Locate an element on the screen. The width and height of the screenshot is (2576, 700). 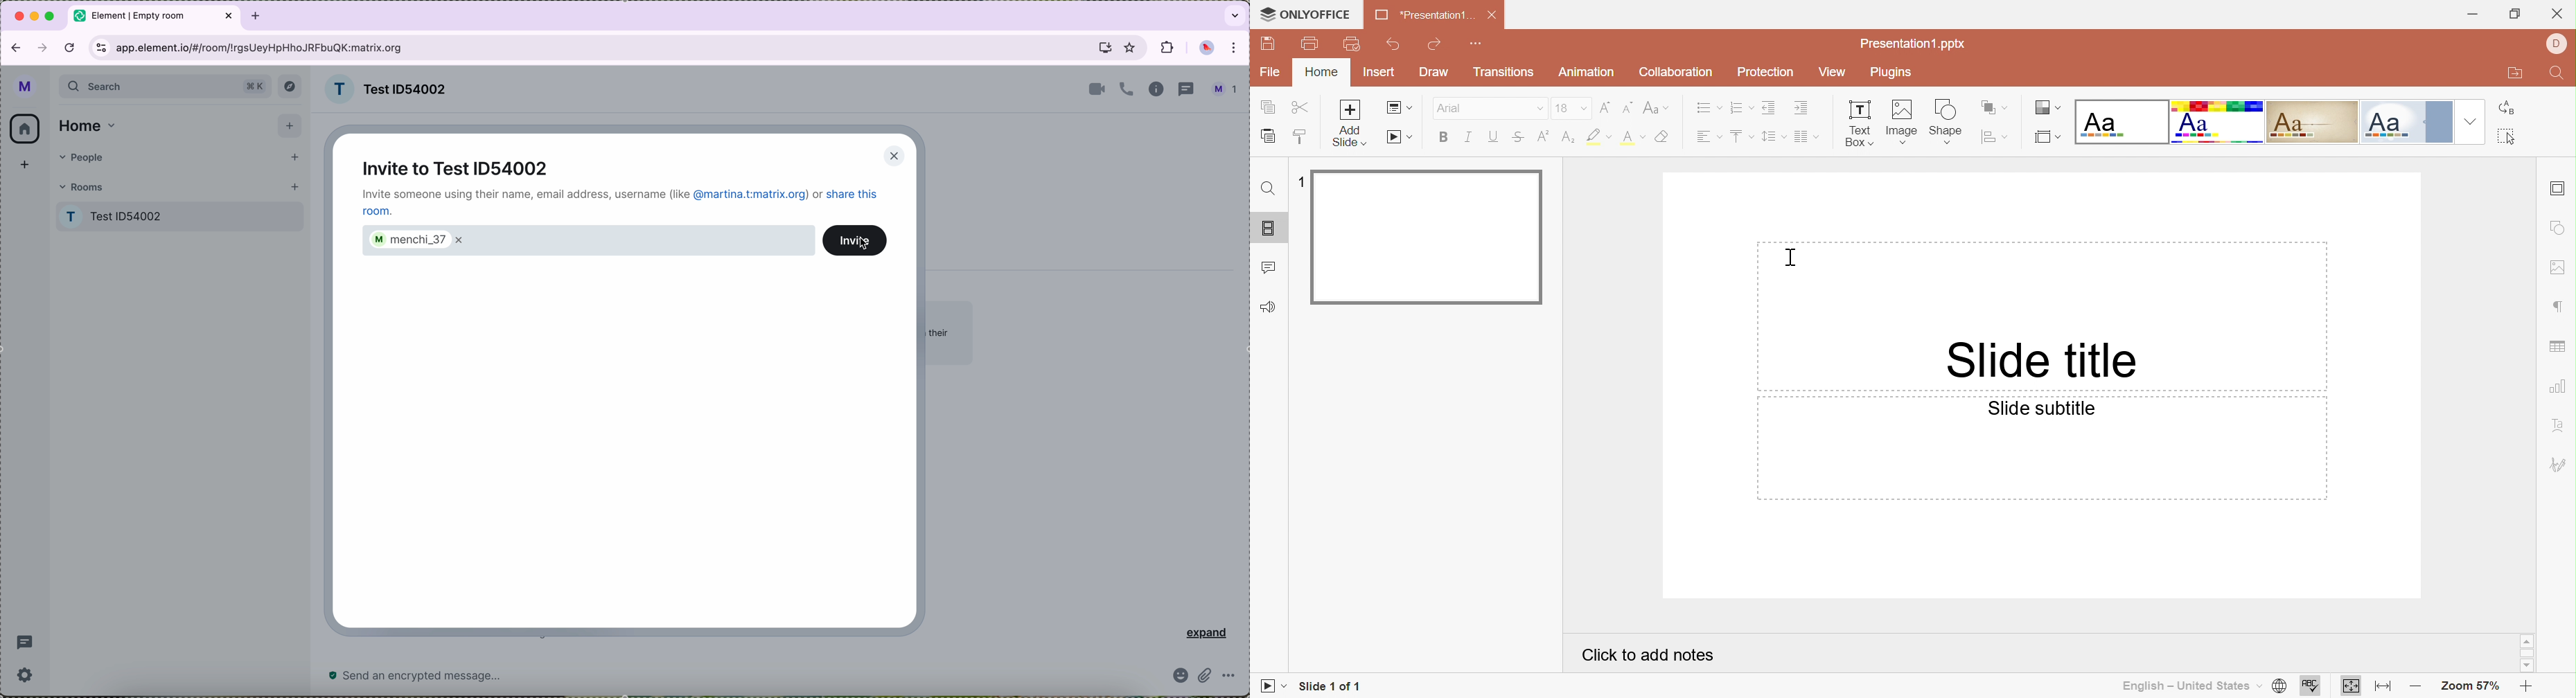
Quick Print is located at coordinates (1352, 46).